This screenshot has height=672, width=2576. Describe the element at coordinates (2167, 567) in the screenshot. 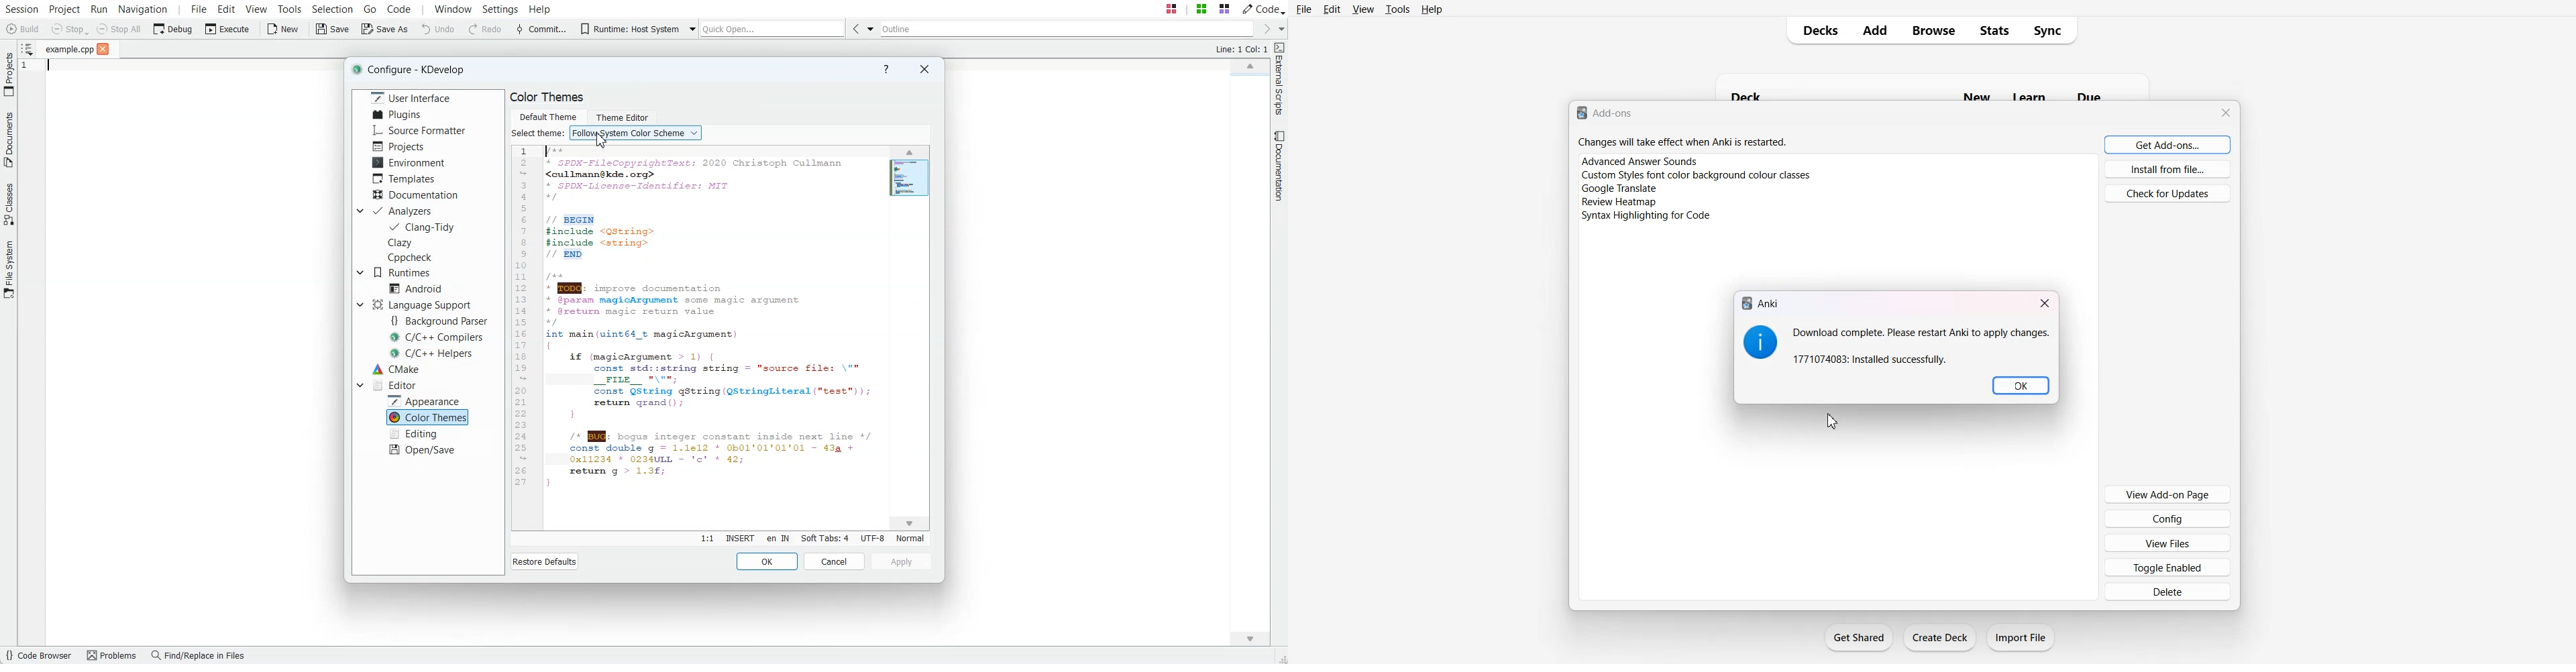

I see `Toggle Enabled` at that location.